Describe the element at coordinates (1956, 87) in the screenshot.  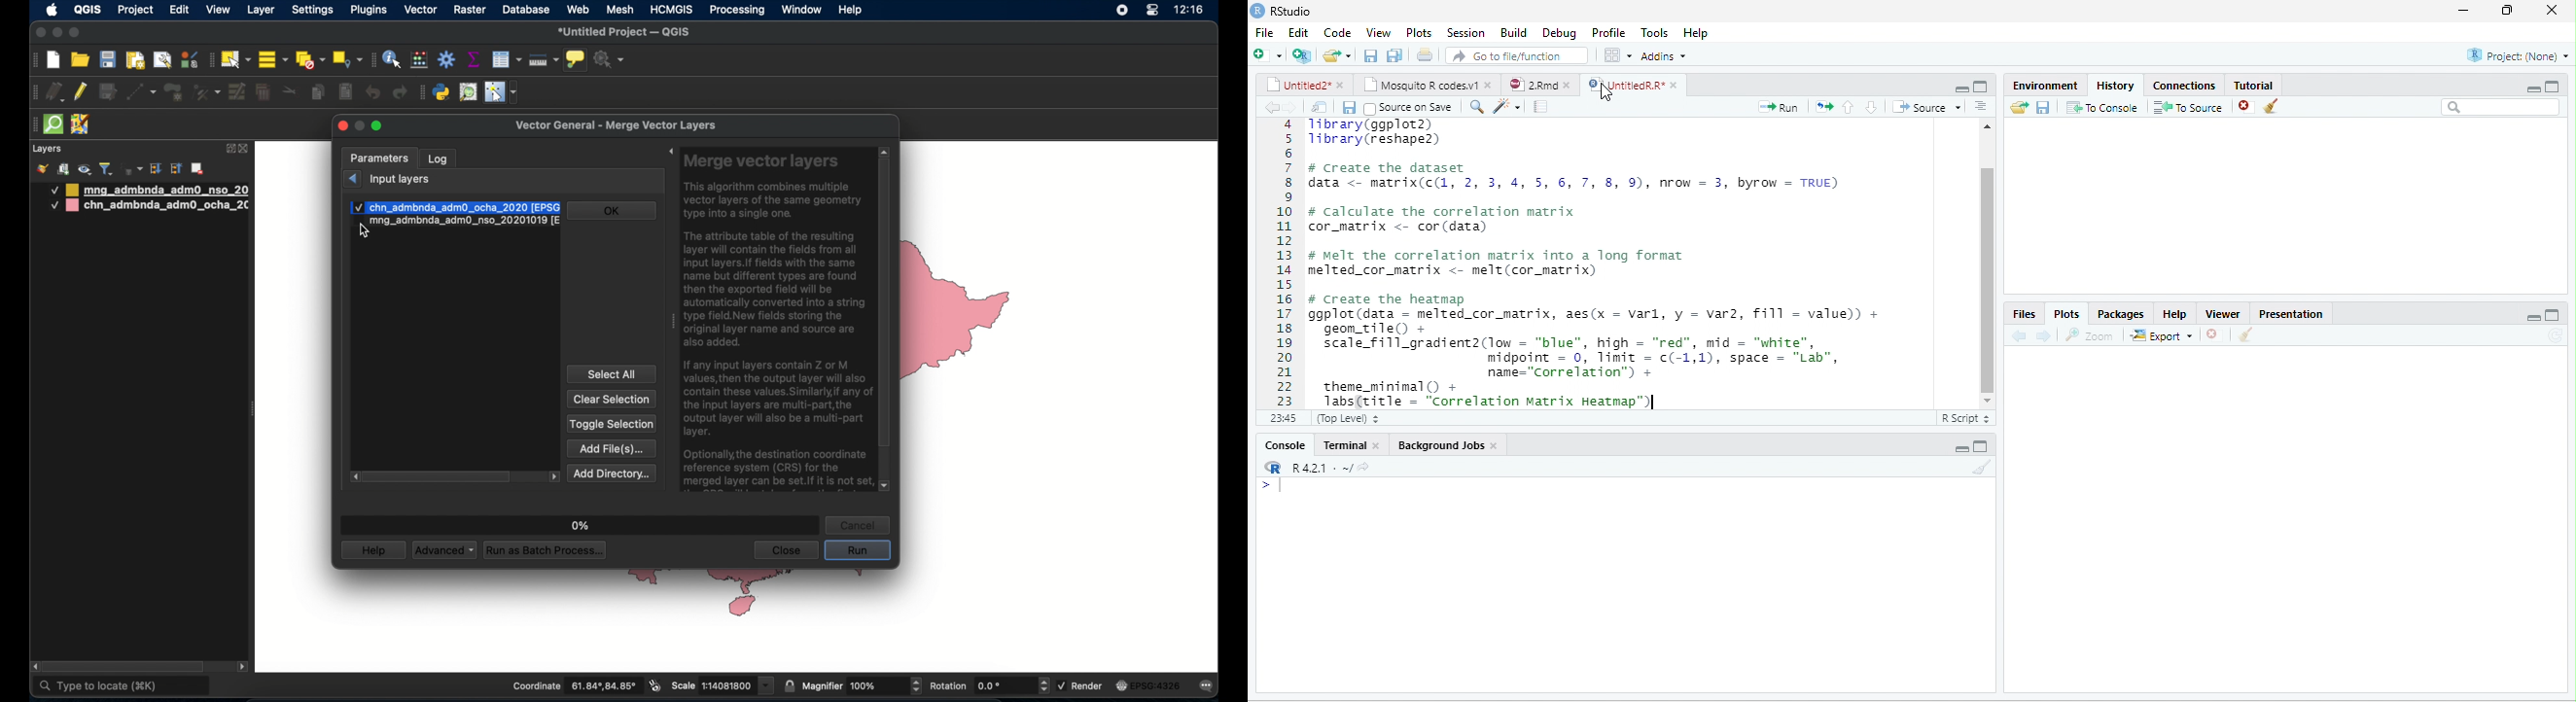
I see `minimize` at that location.